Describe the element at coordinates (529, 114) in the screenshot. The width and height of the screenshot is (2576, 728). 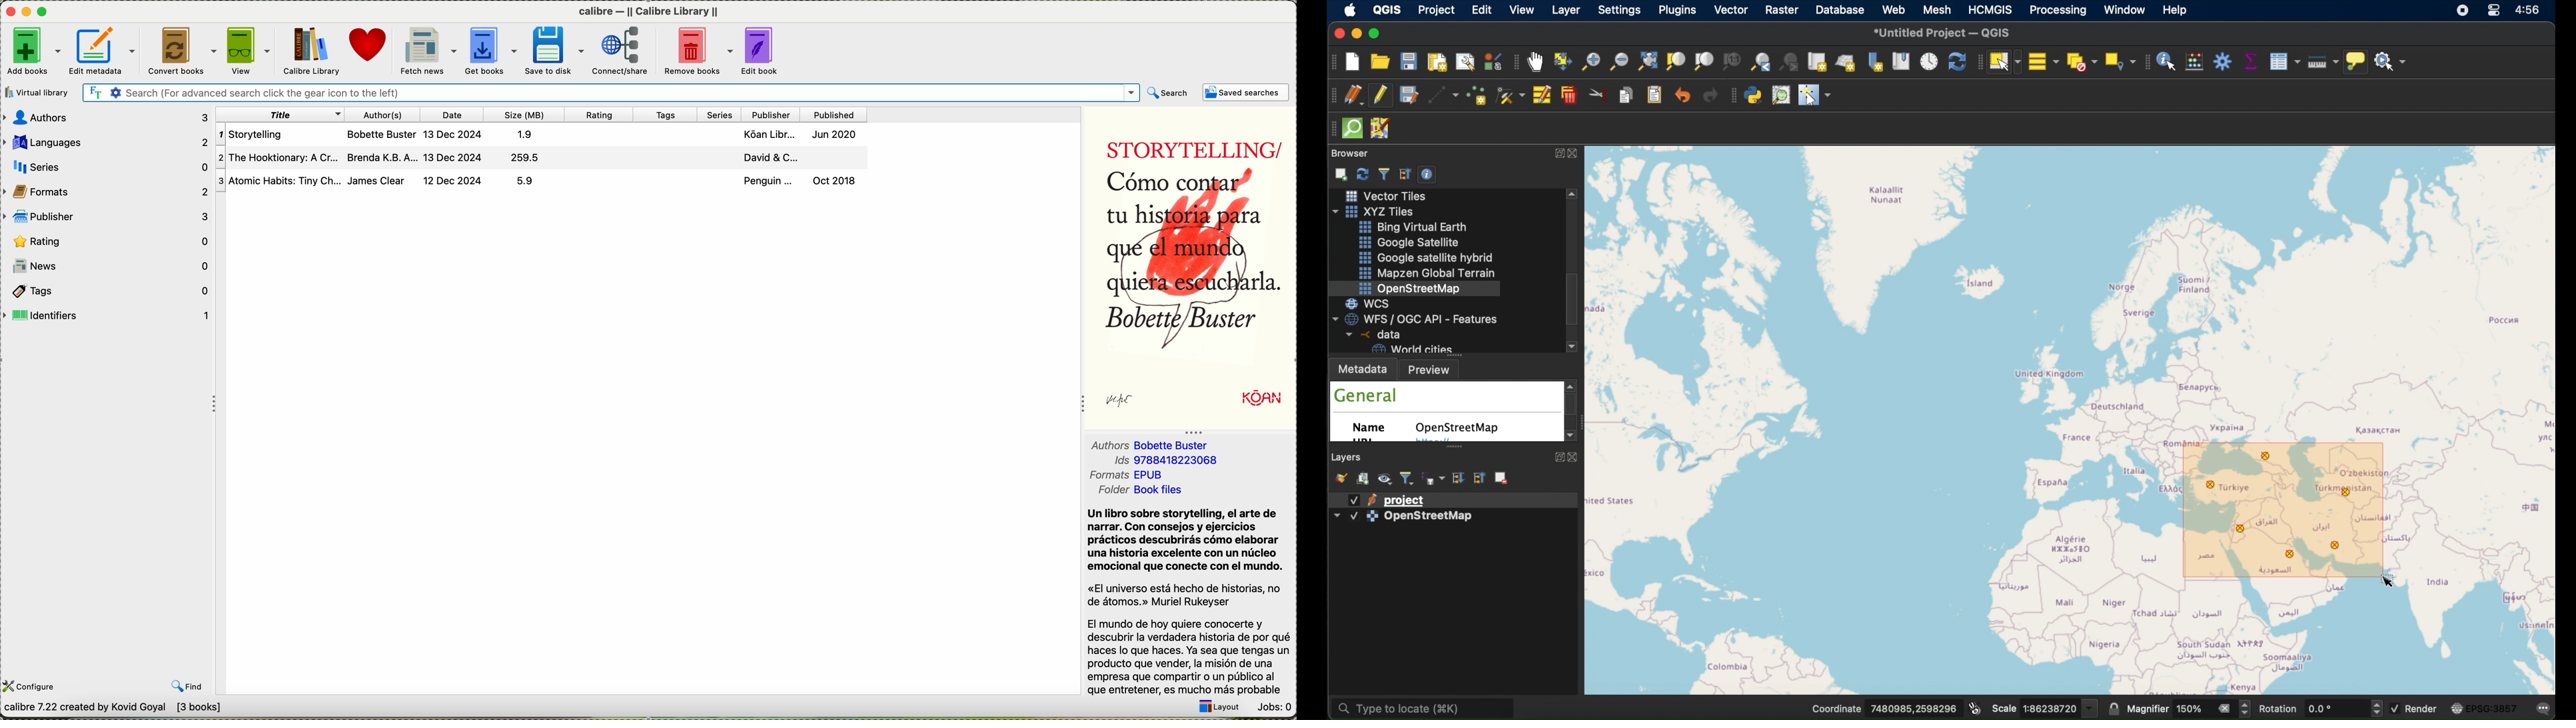
I see `Size (MB)` at that location.